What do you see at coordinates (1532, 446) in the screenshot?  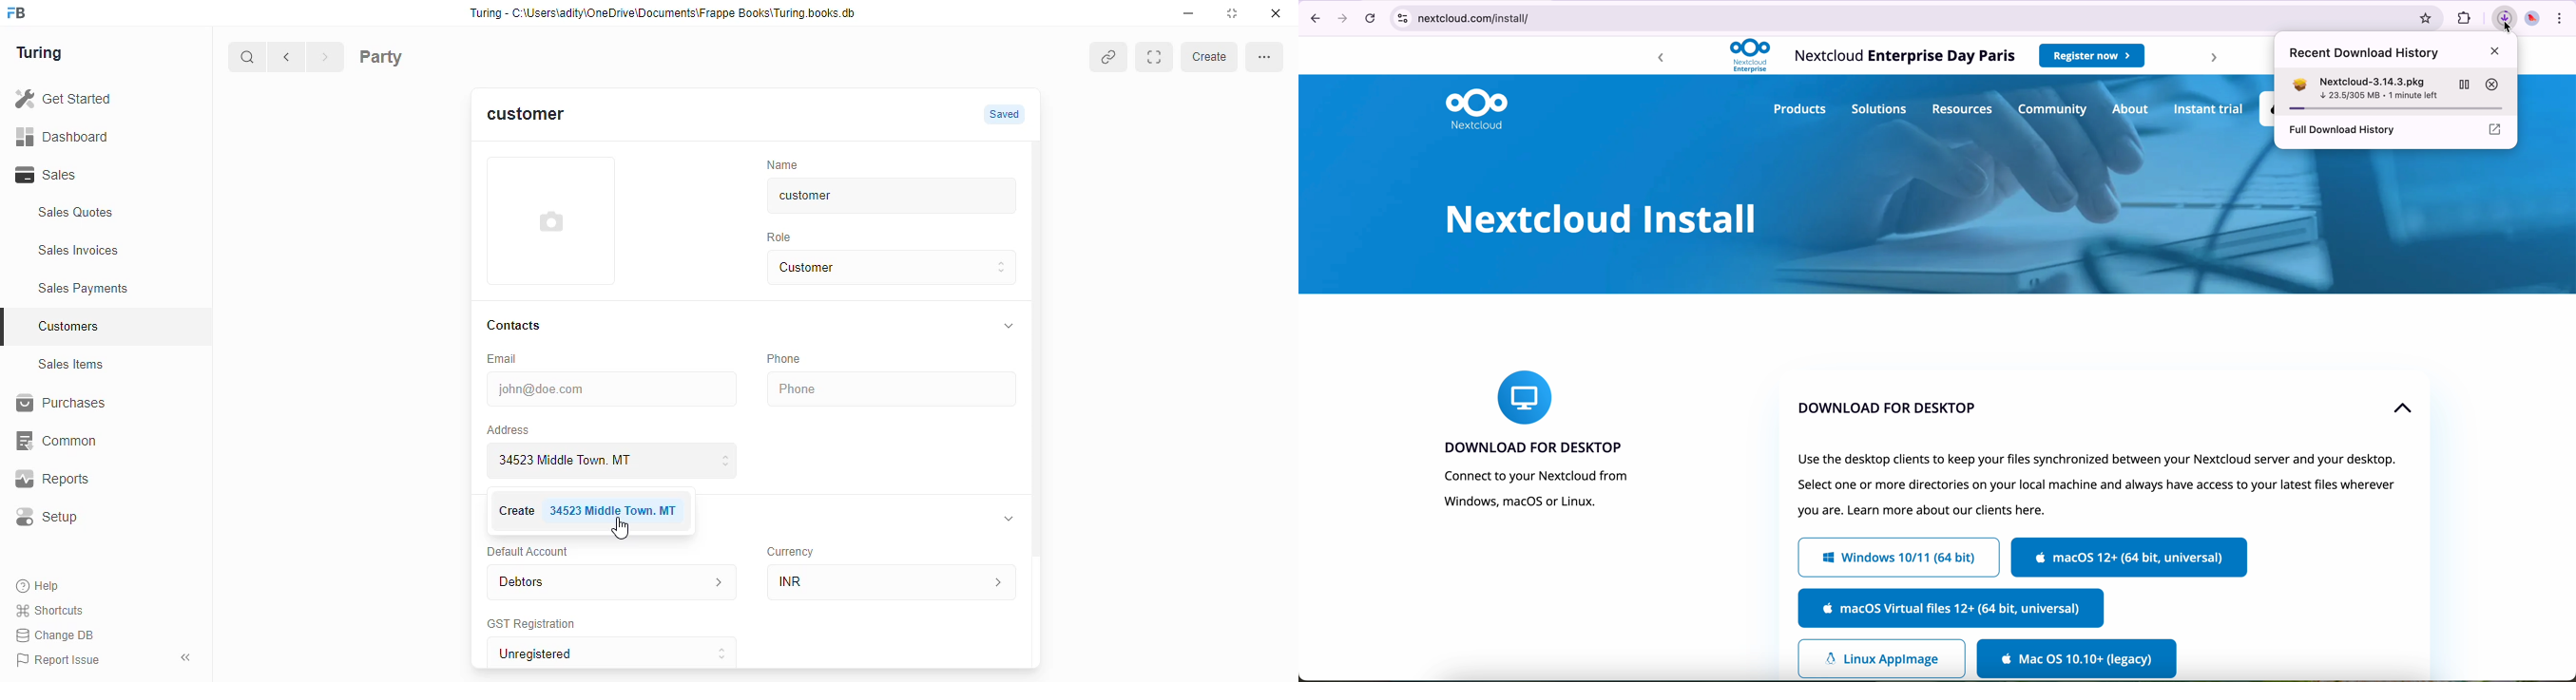 I see `download for desktop` at bounding box center [1532, 446].